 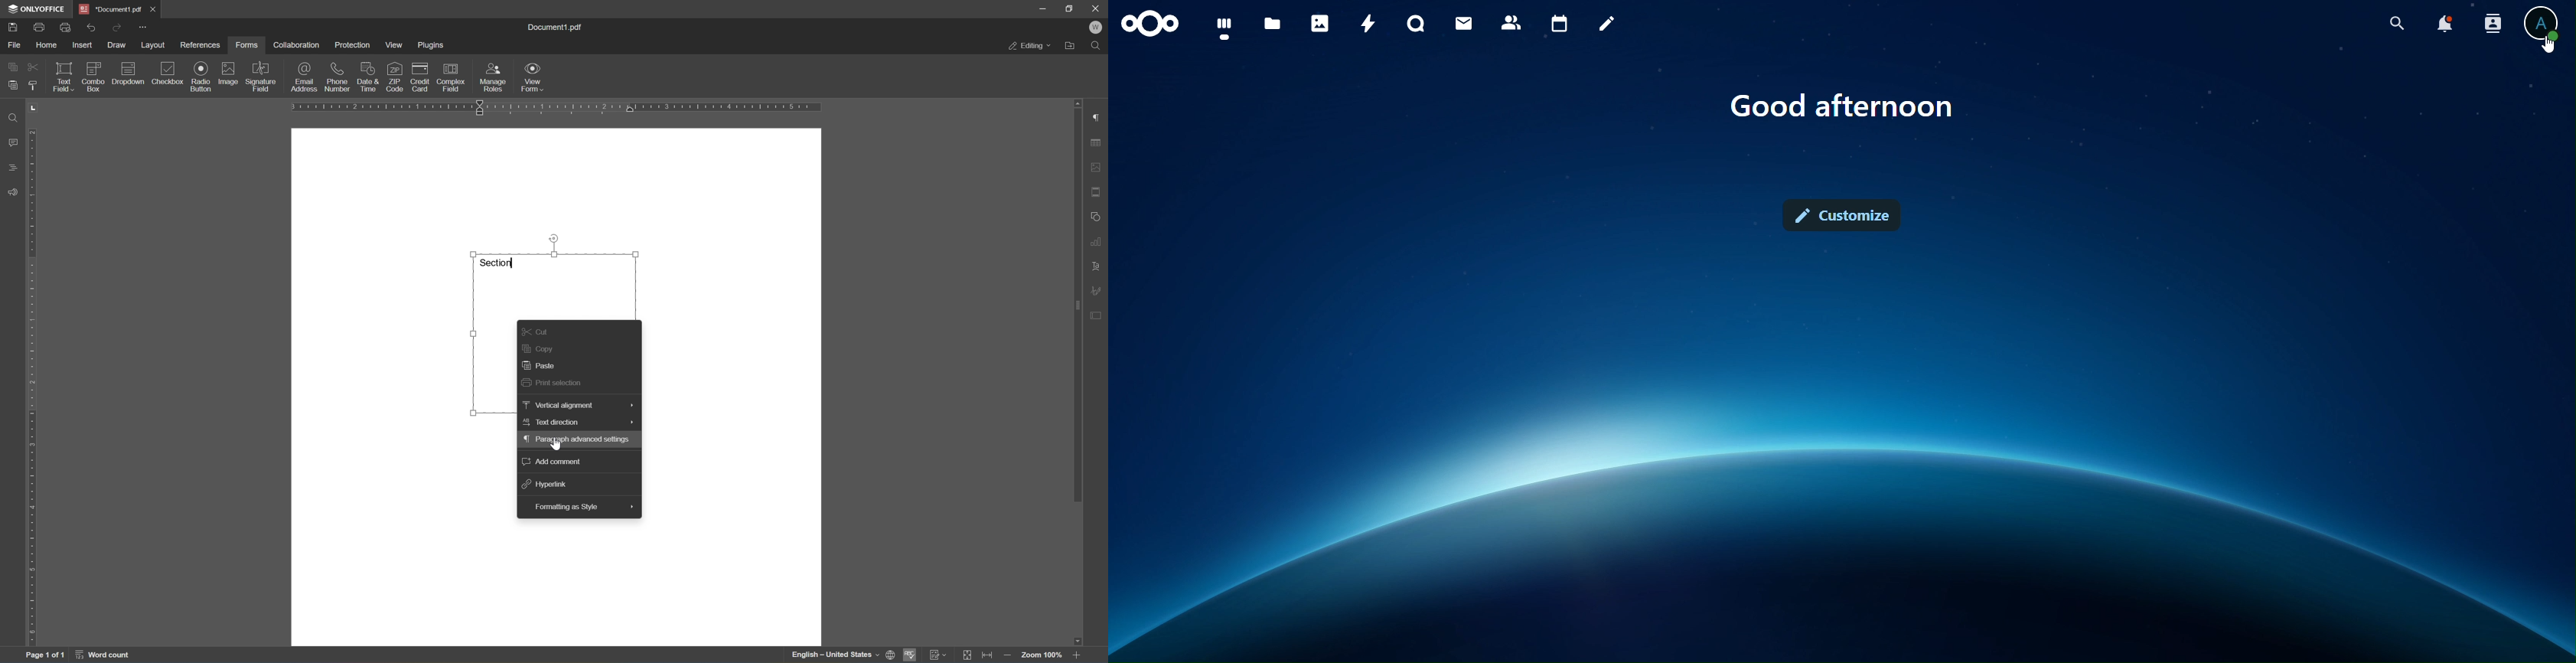 I want to click on text field, so click(x=61, y=76).